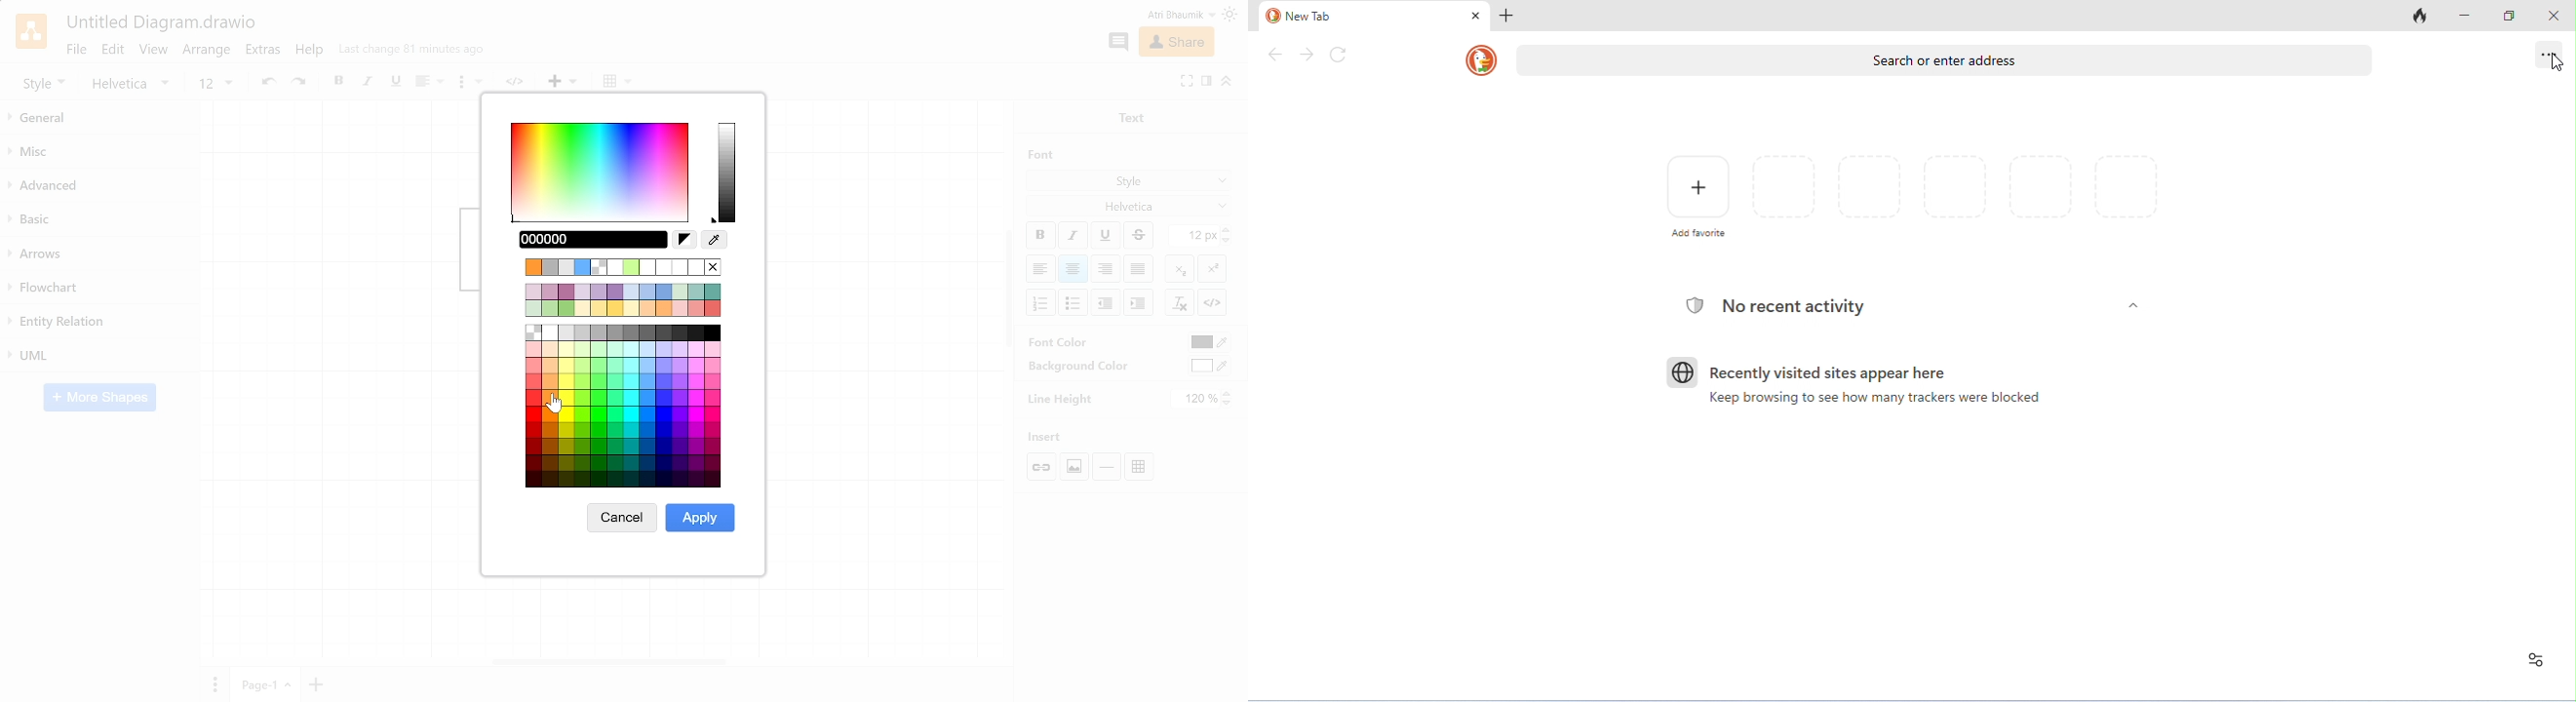 This screenshot has height=728, width=2576. Describe the element at coordinates (1227, 80) in the screenshot. I see `collapse` at that location.